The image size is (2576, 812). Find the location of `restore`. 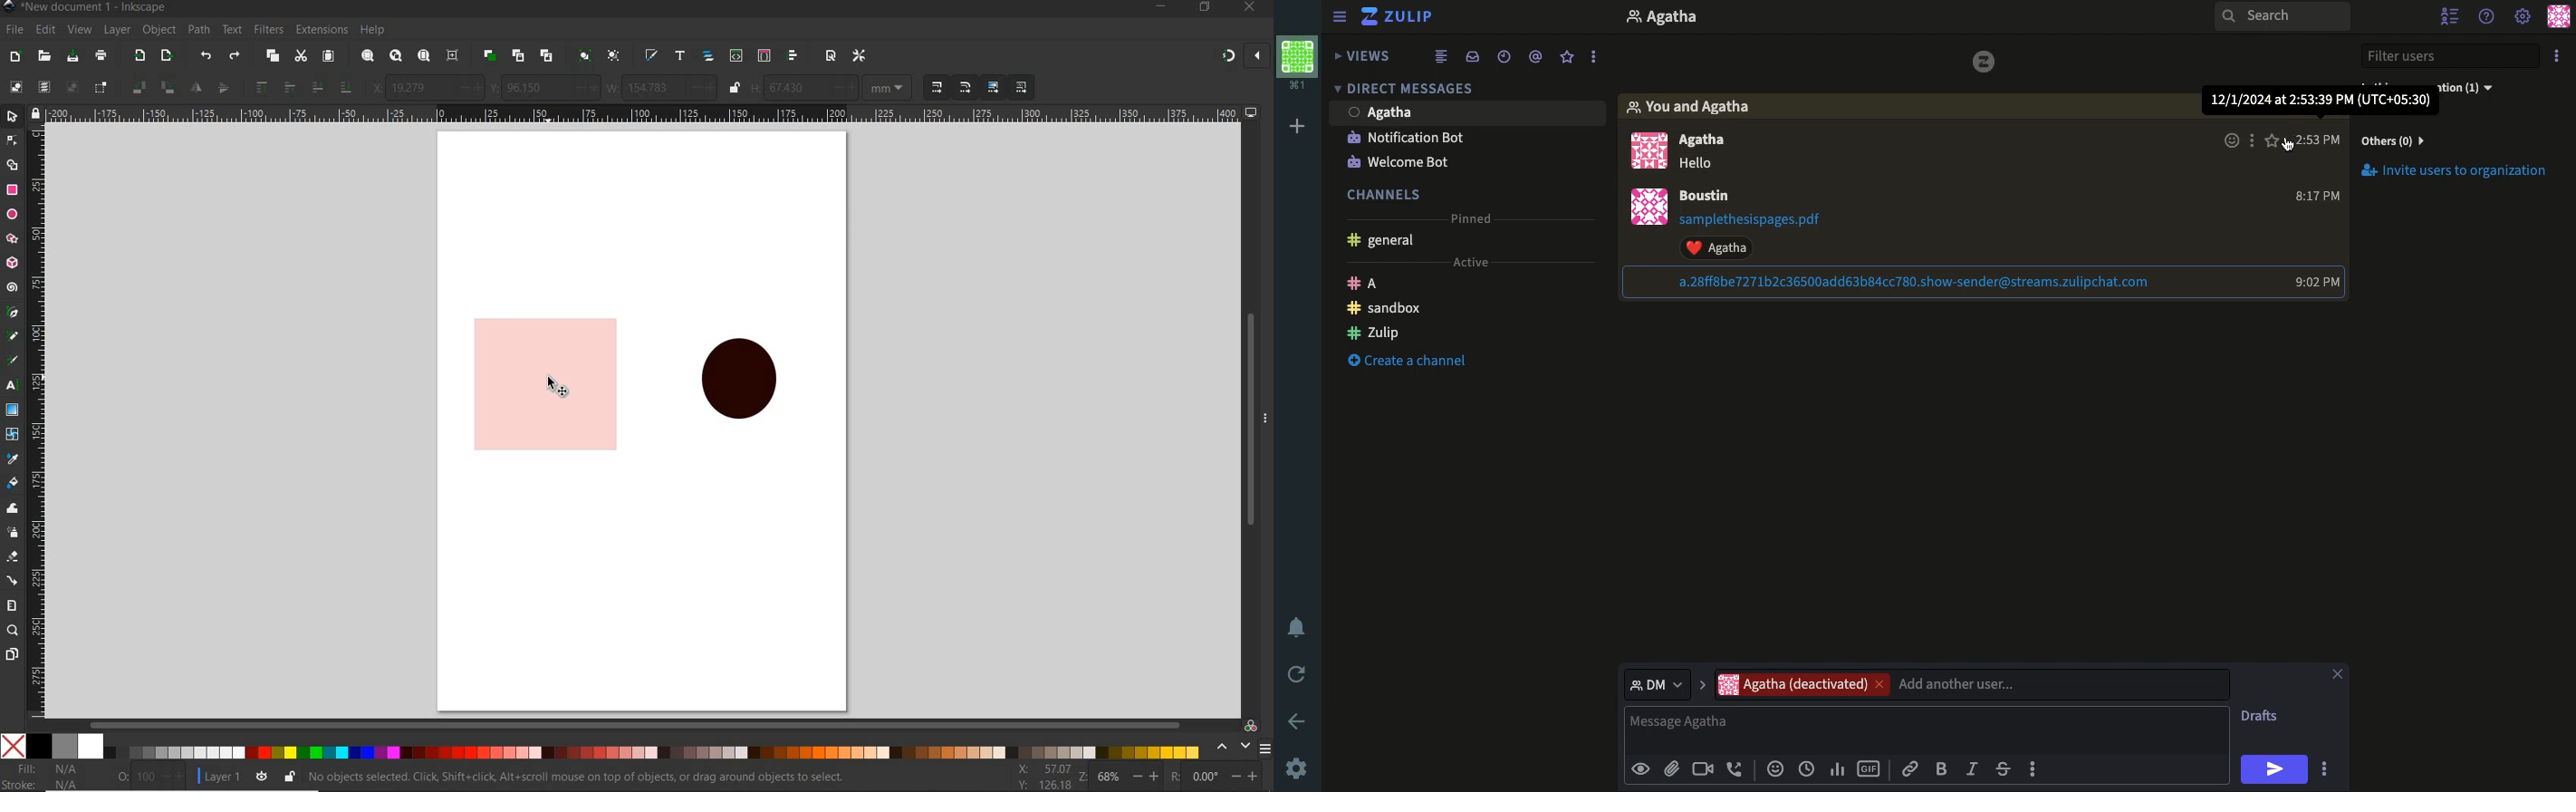

restore is located at coordinates (1206, 7).